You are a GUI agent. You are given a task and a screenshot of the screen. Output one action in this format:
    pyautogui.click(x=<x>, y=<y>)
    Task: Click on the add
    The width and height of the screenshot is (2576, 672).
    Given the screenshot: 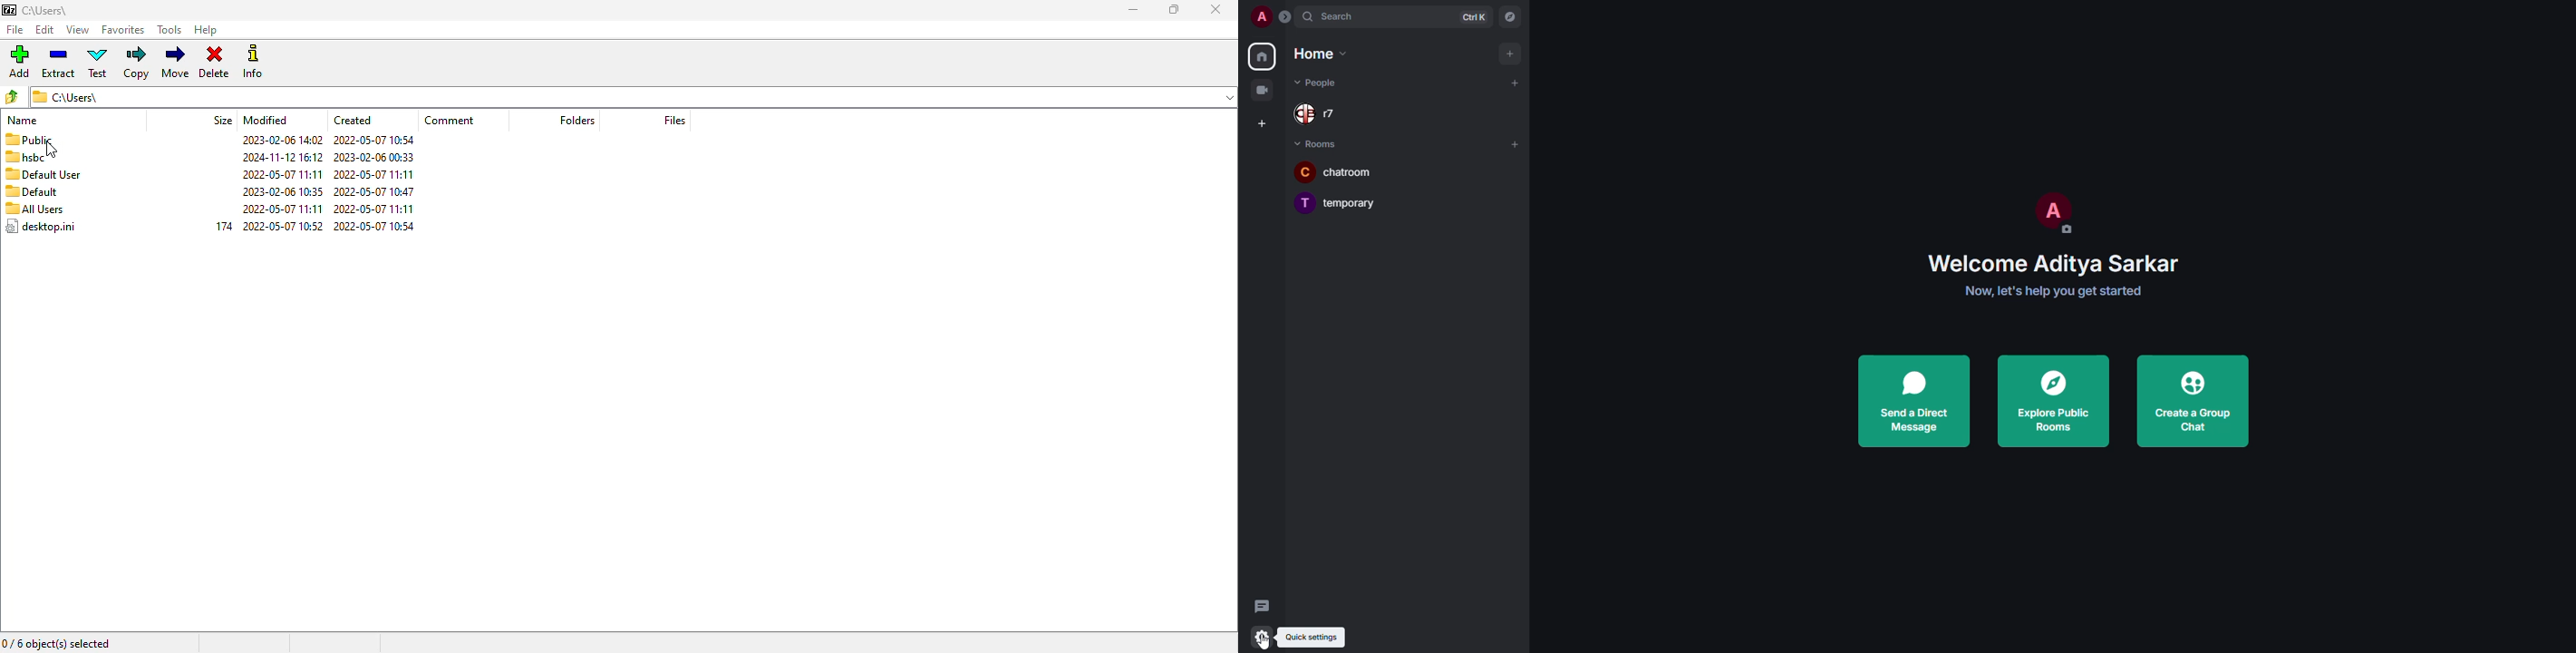 What is the action you would take?
    pyautogui.click(x=19, y=61)
    